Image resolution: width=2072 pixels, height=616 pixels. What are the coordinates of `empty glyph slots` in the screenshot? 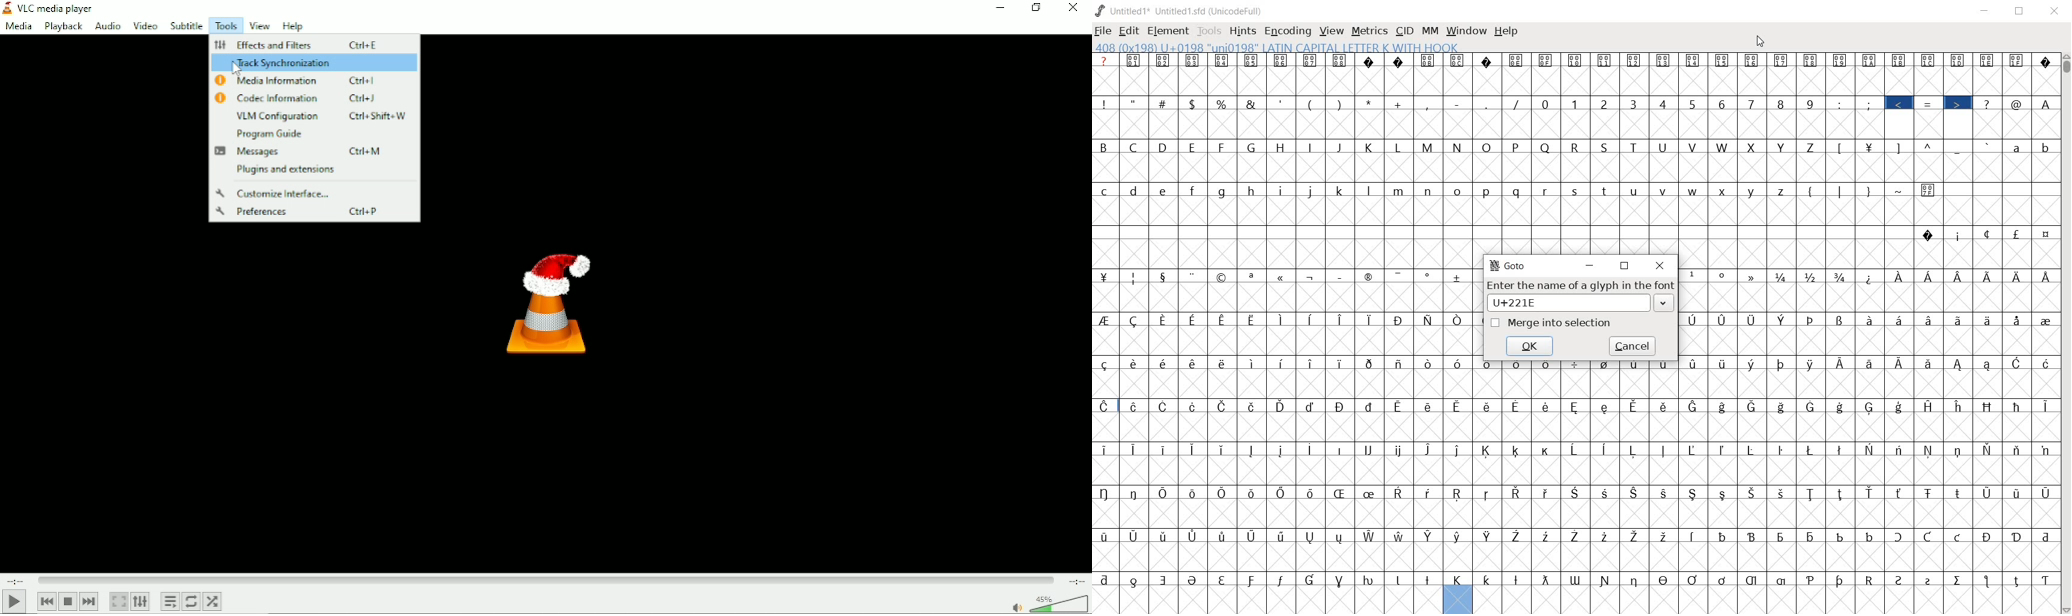 It's located at (1575, 556).